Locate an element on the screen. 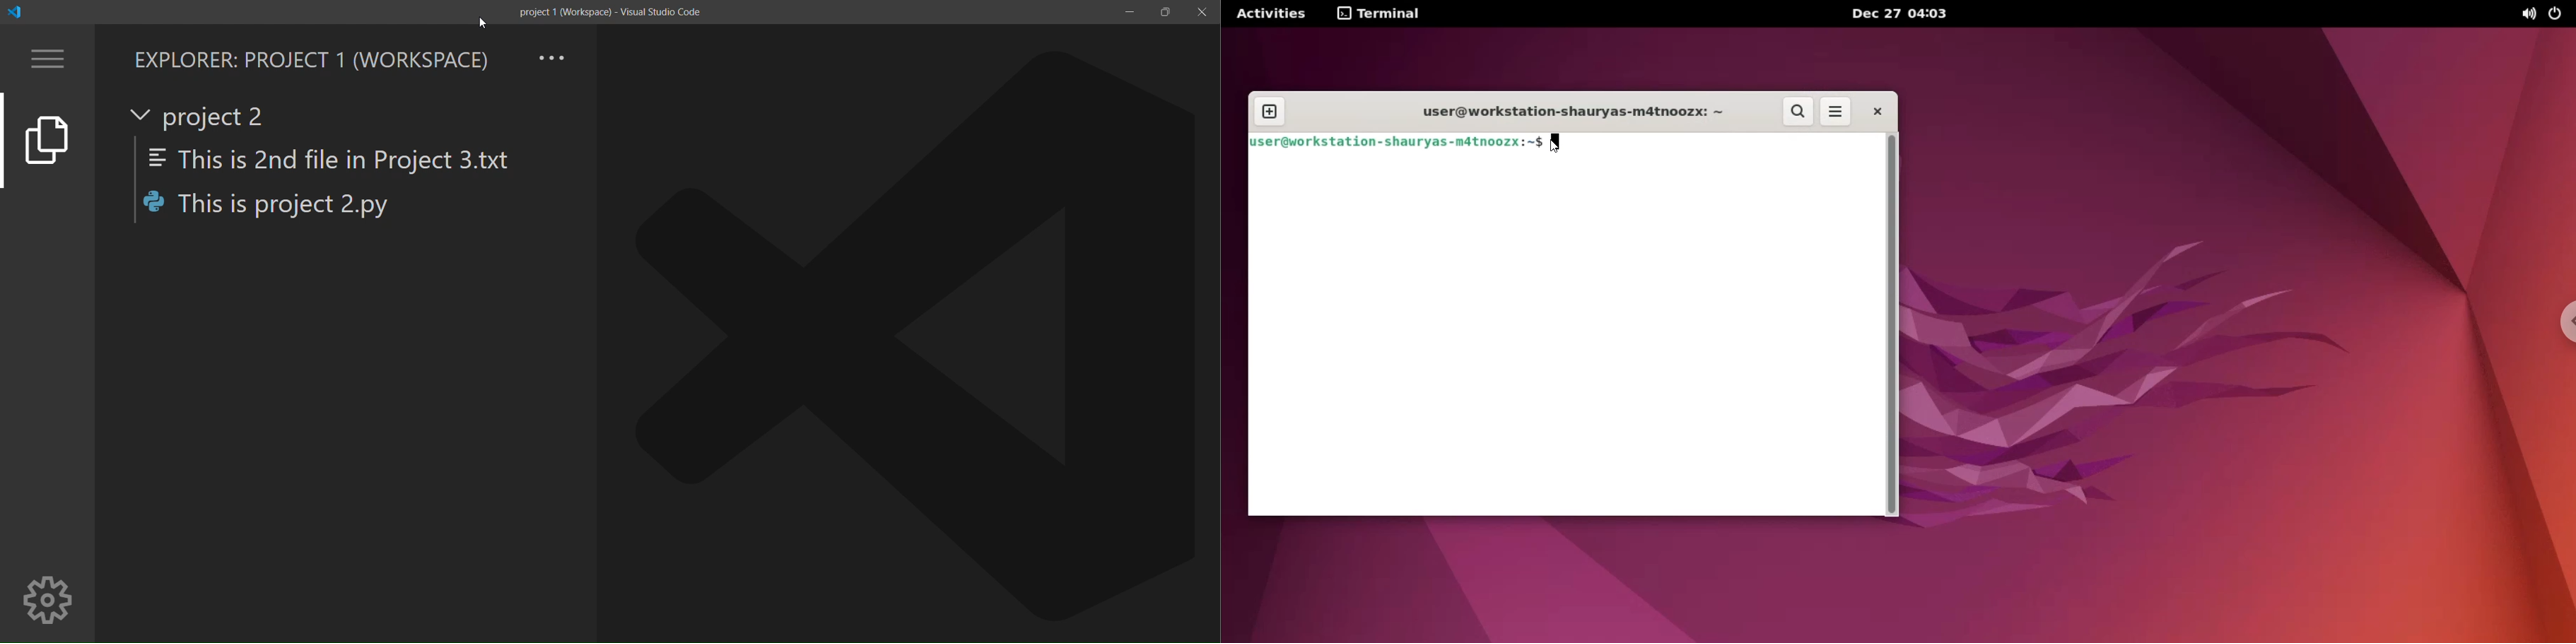 The image size is (2576, 644). terminal  is located at coordinates (1381, 15).